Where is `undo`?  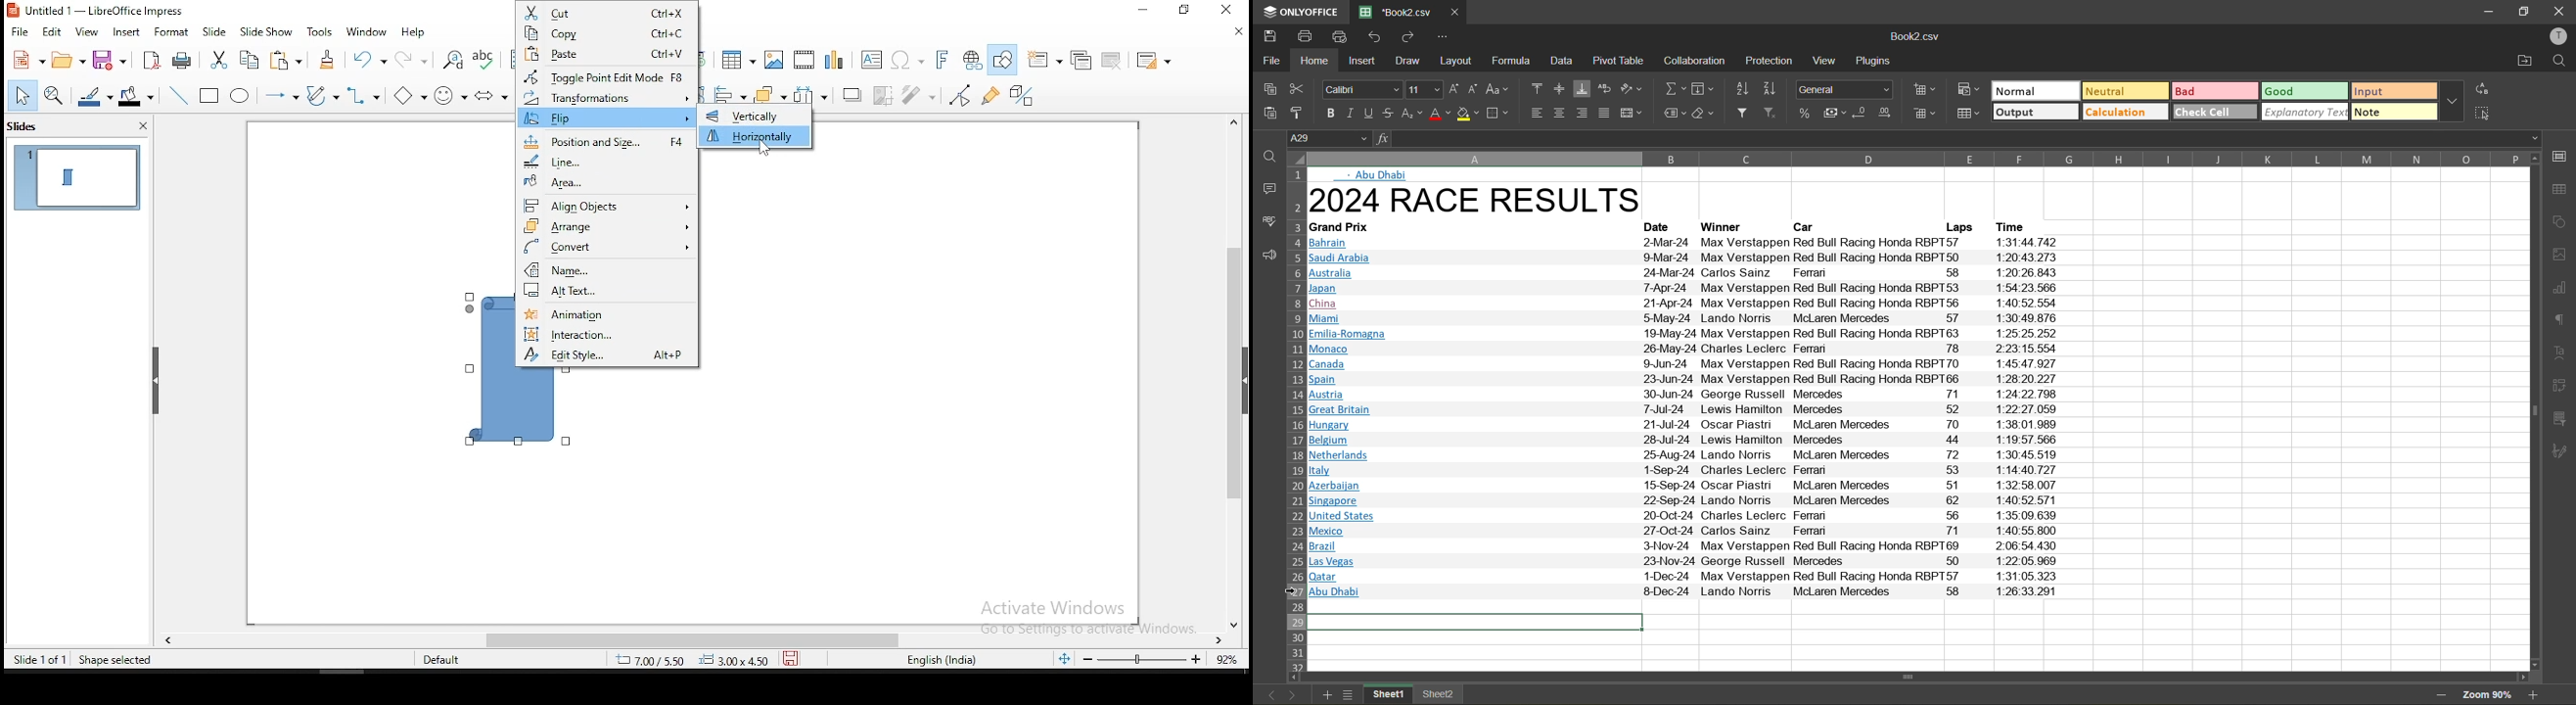
undo is located at coordinates (367, 61).